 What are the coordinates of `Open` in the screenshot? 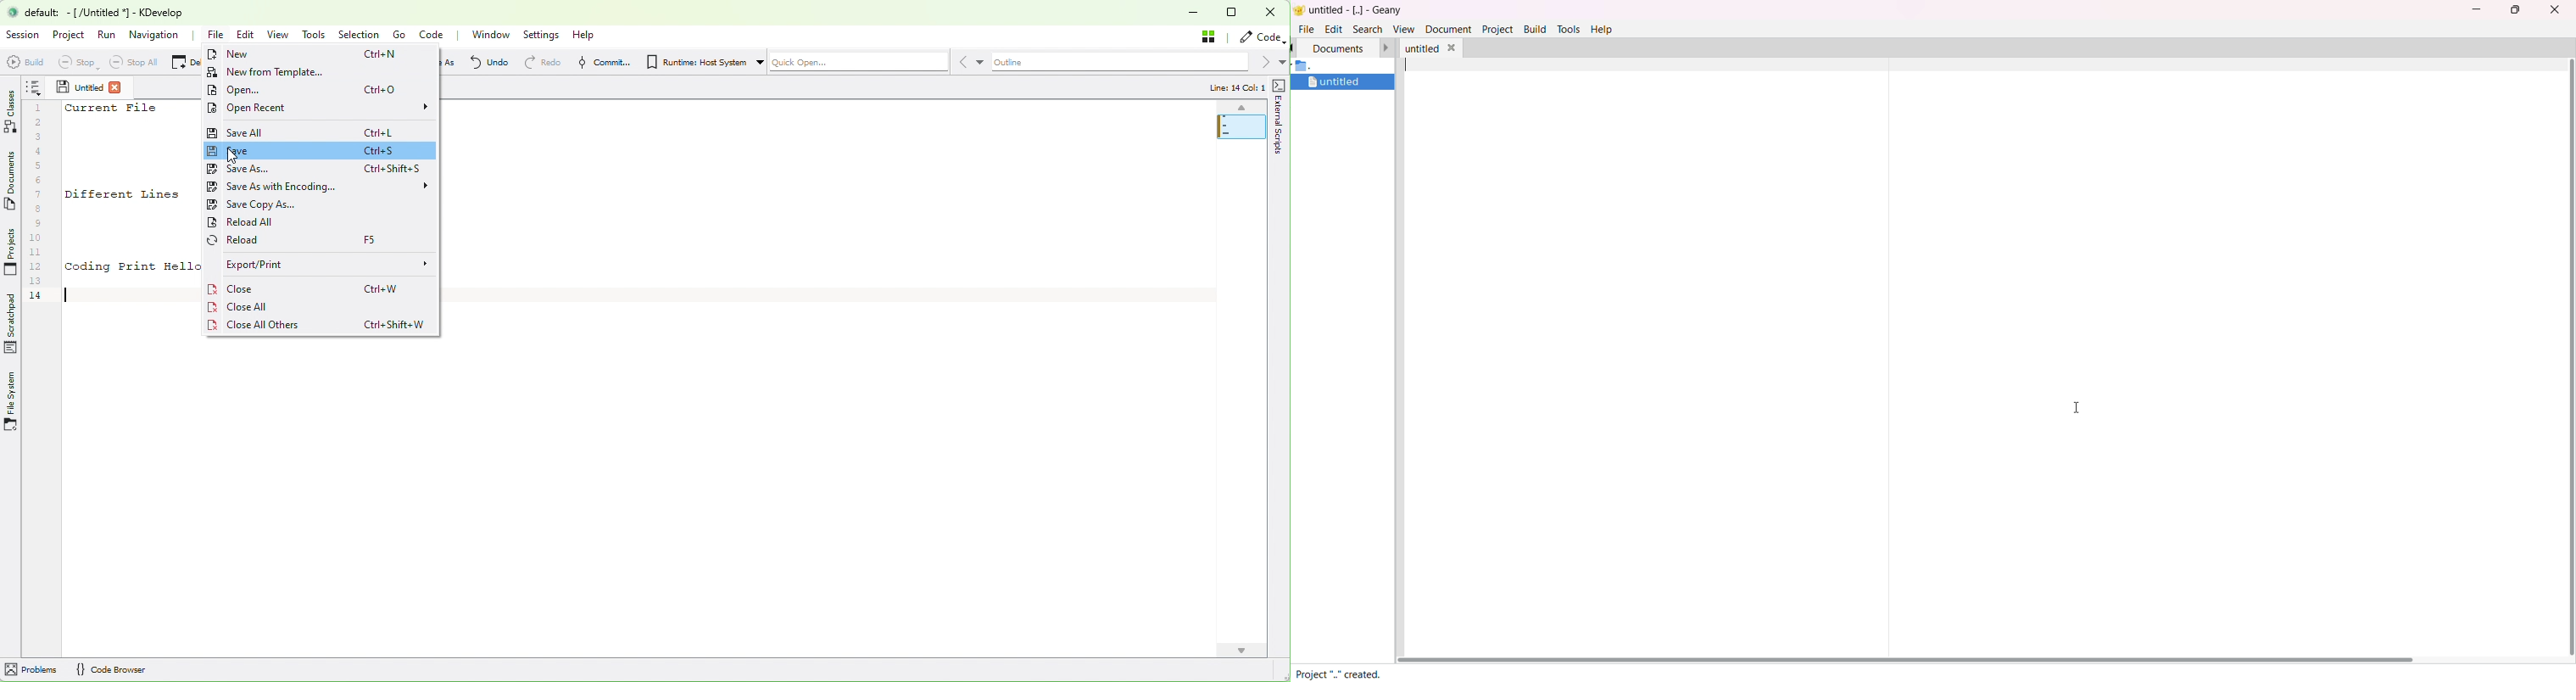 It's located at (254, 90).